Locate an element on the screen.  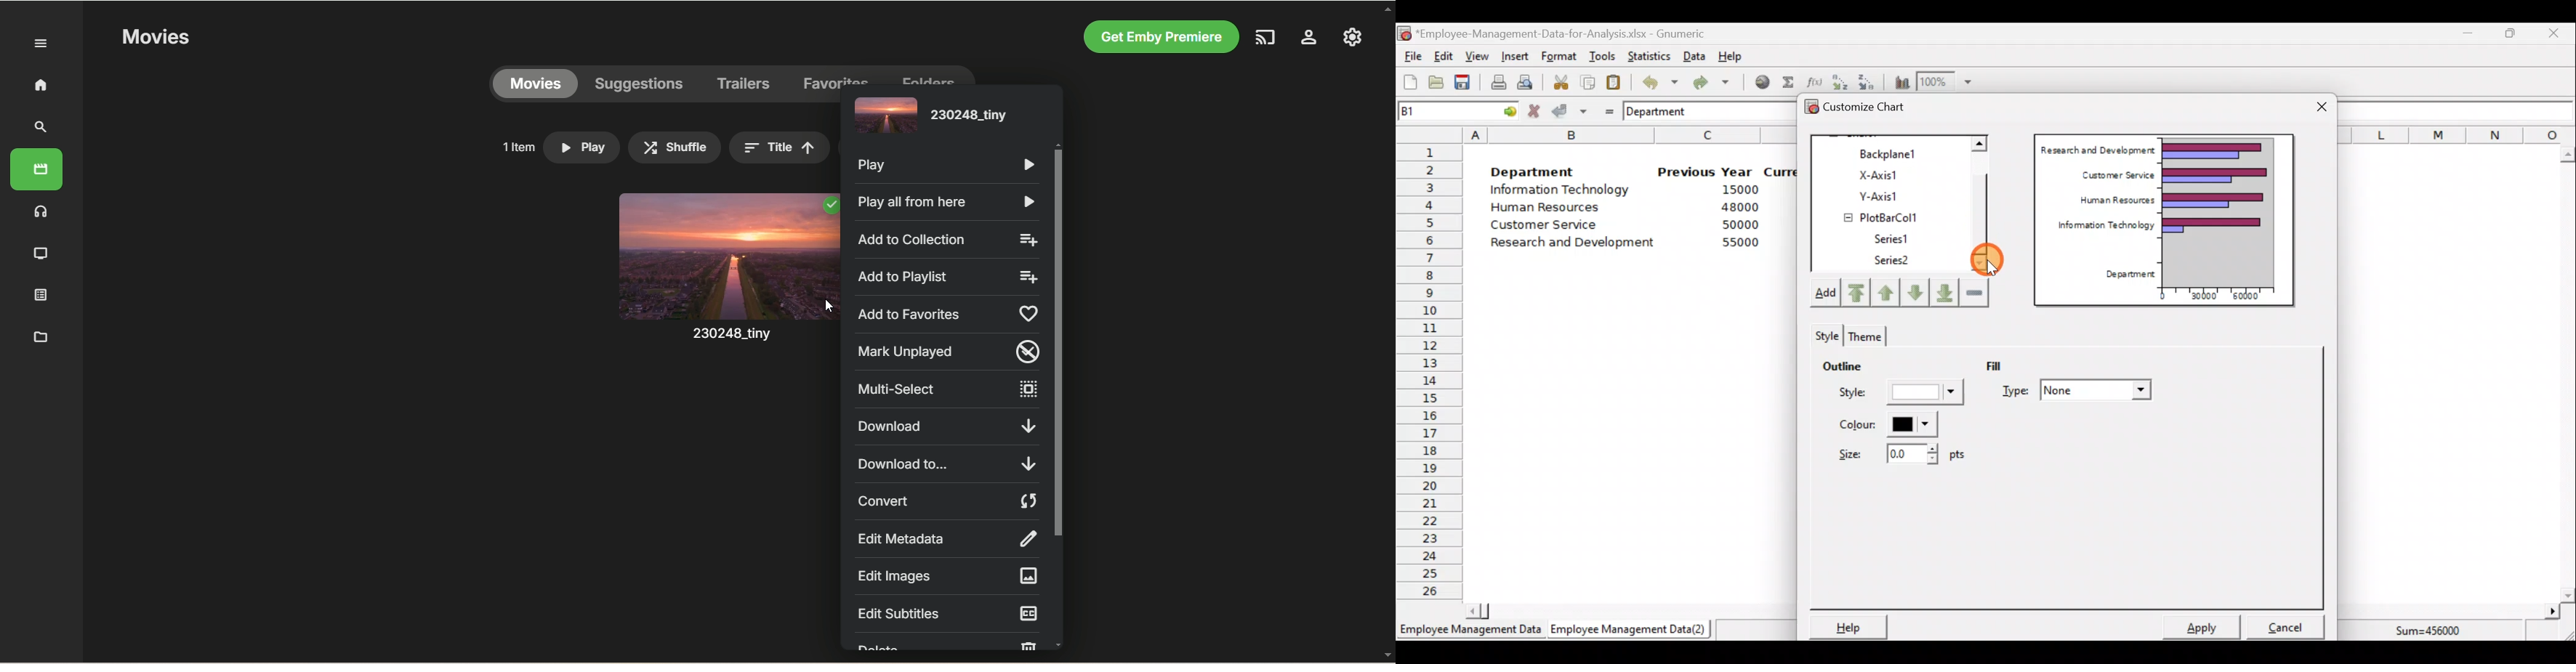
Style is located at coordinates (1824, 333).